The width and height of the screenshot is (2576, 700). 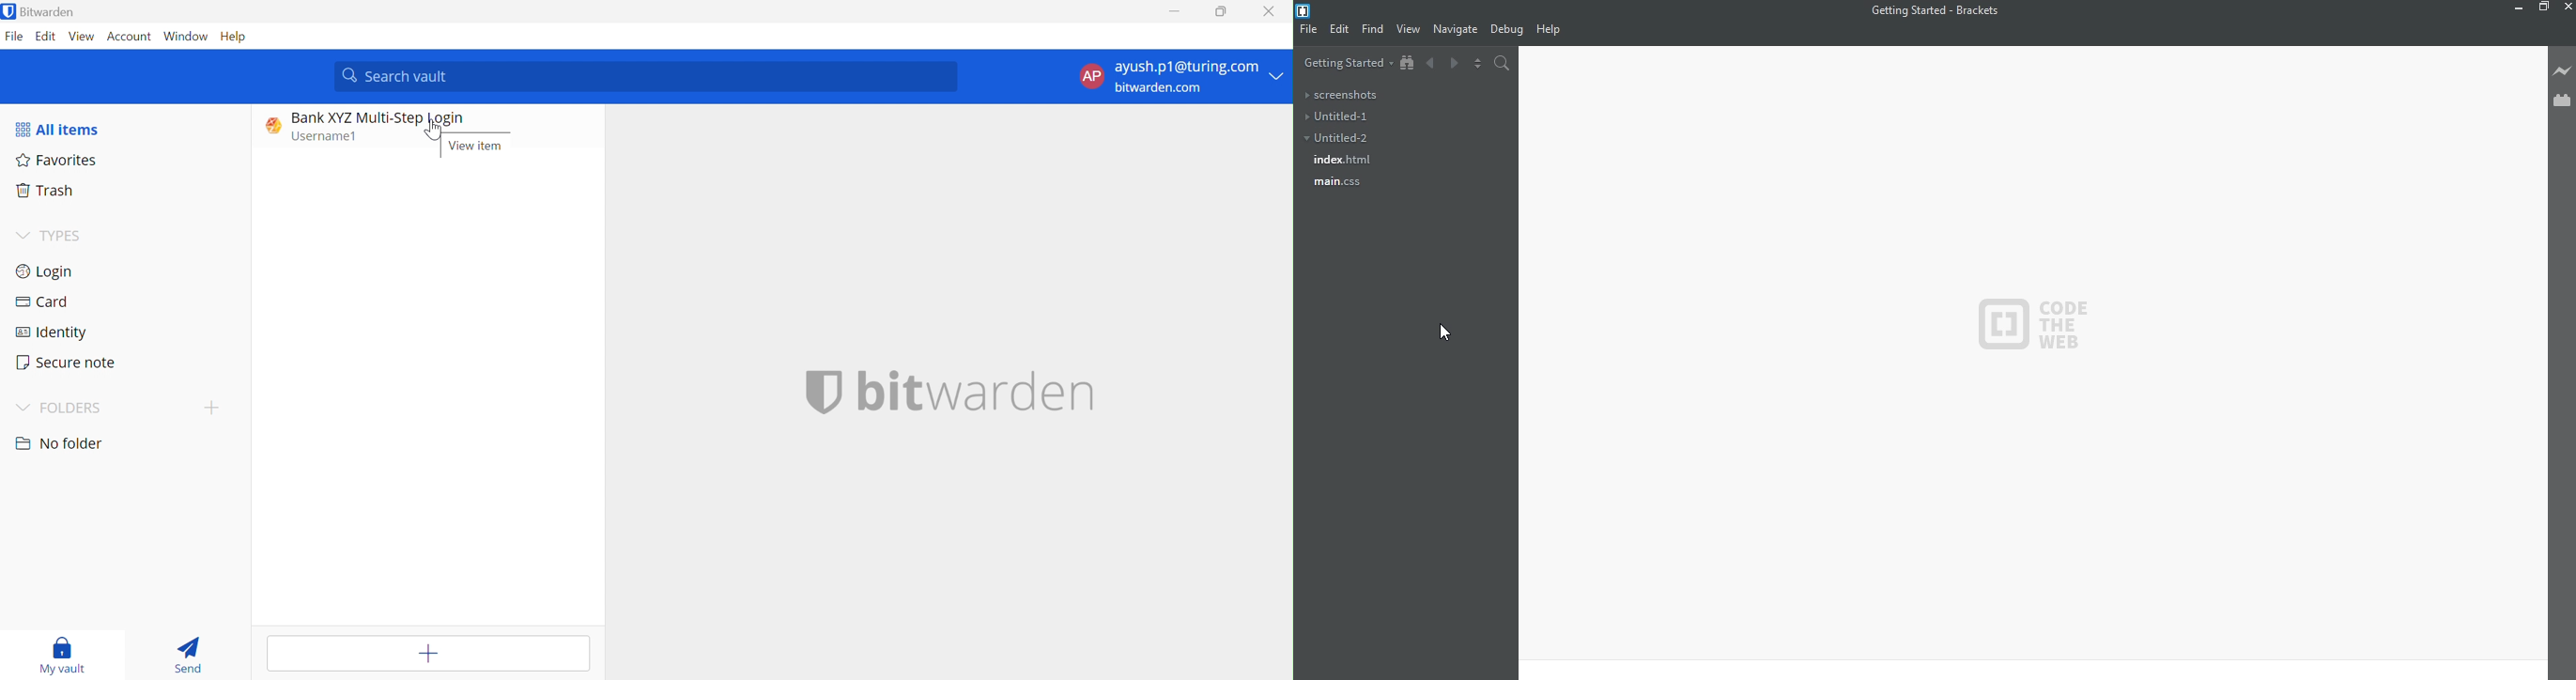 I want to click on help, so click(x=1555, y=28).